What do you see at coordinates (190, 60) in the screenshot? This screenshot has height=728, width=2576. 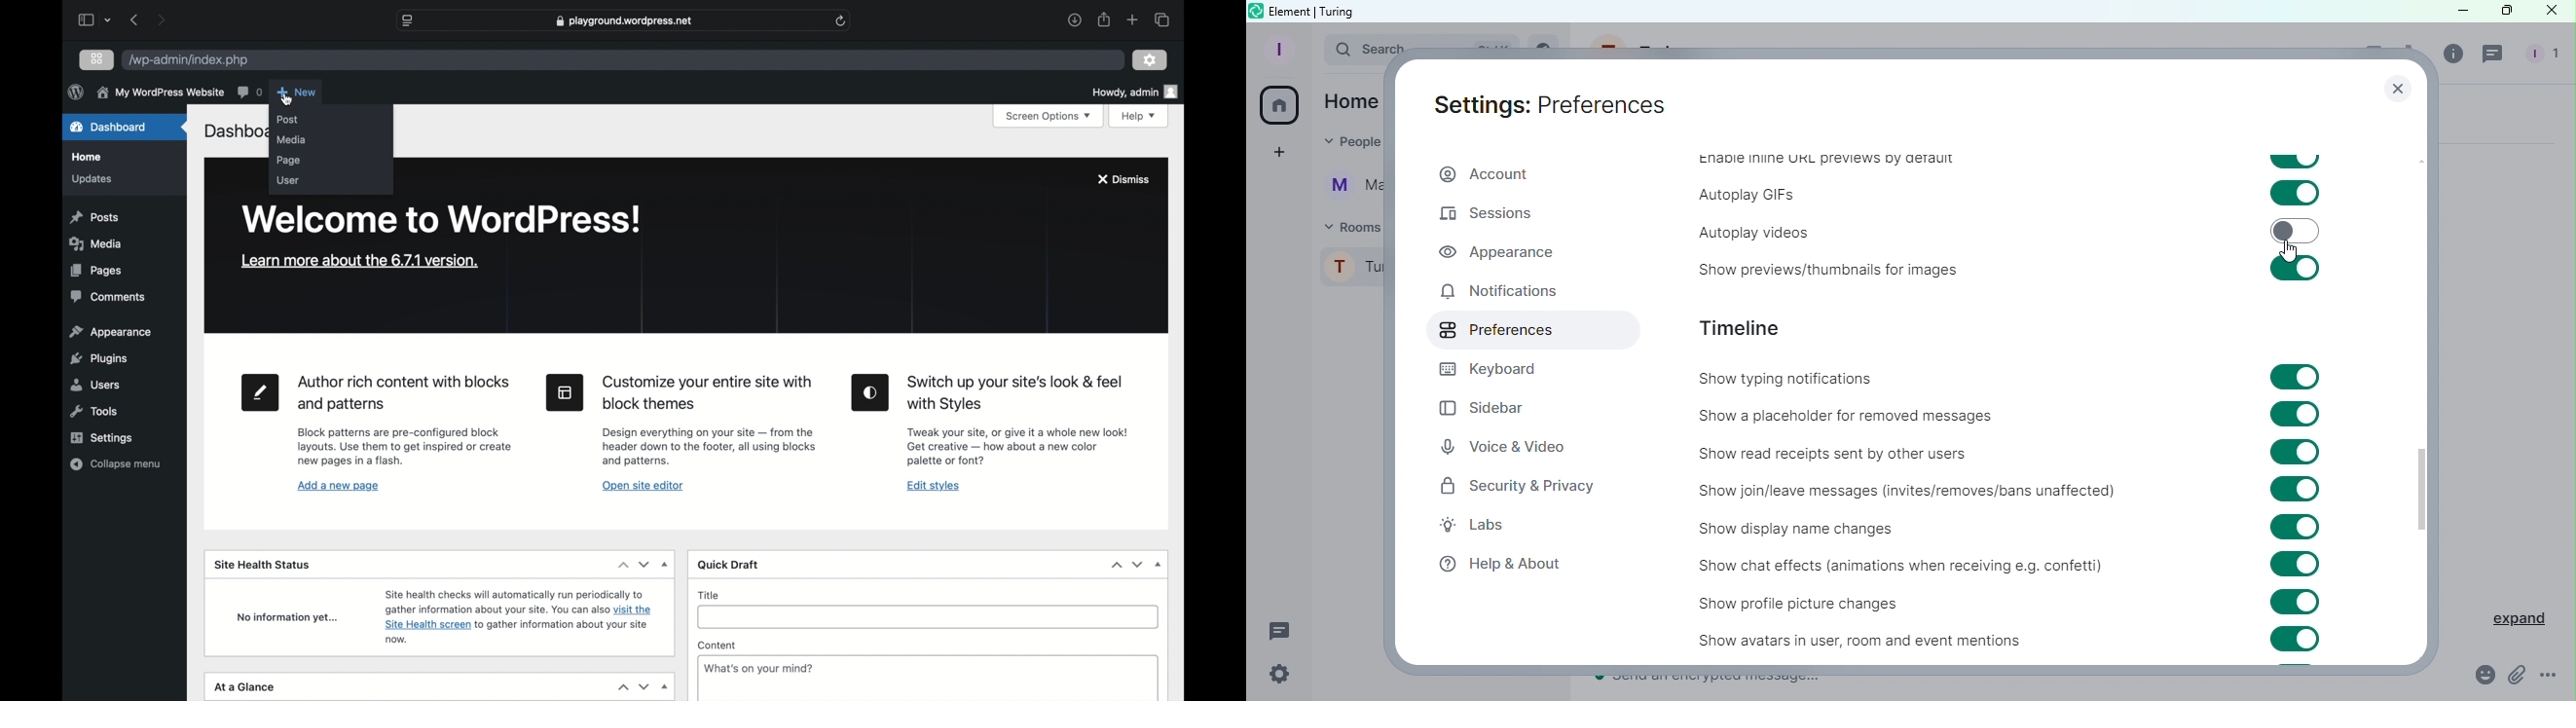 I see `wordpress address` at bounding box center [190, 60].